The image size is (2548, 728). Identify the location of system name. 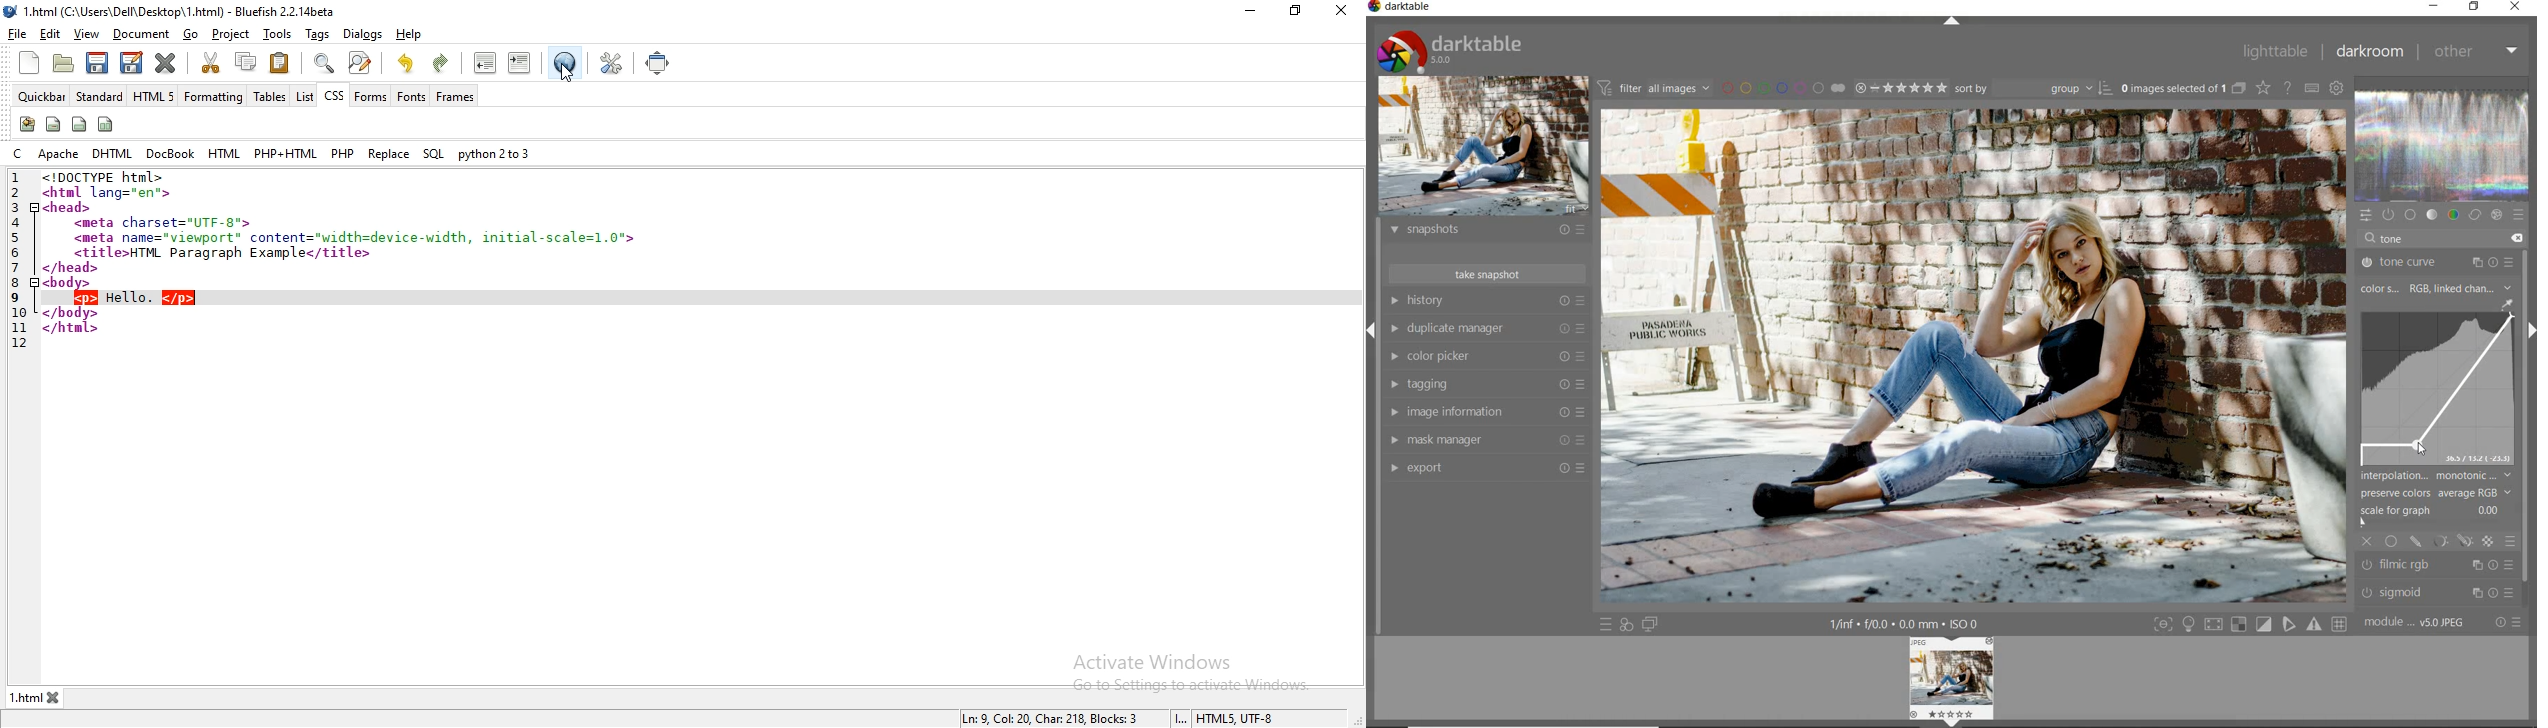
(1404, 8).